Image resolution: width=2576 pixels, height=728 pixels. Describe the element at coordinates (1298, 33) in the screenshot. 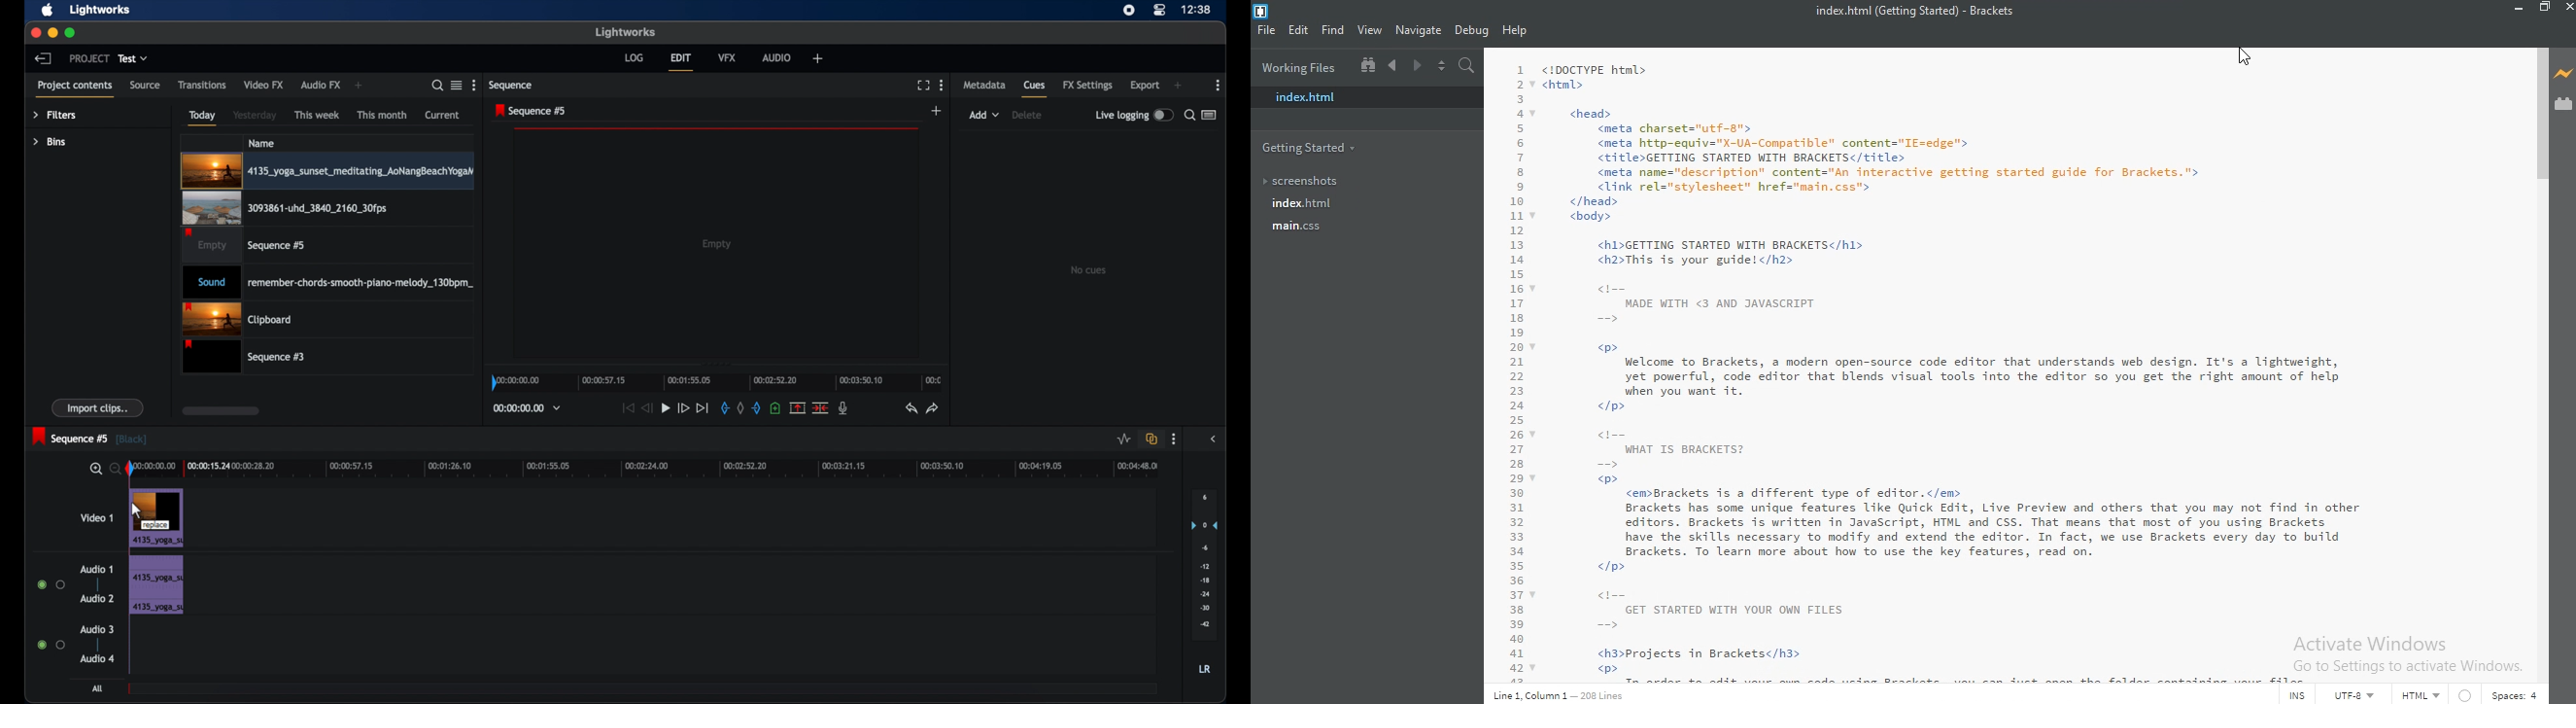

I see `Edit` at that location.